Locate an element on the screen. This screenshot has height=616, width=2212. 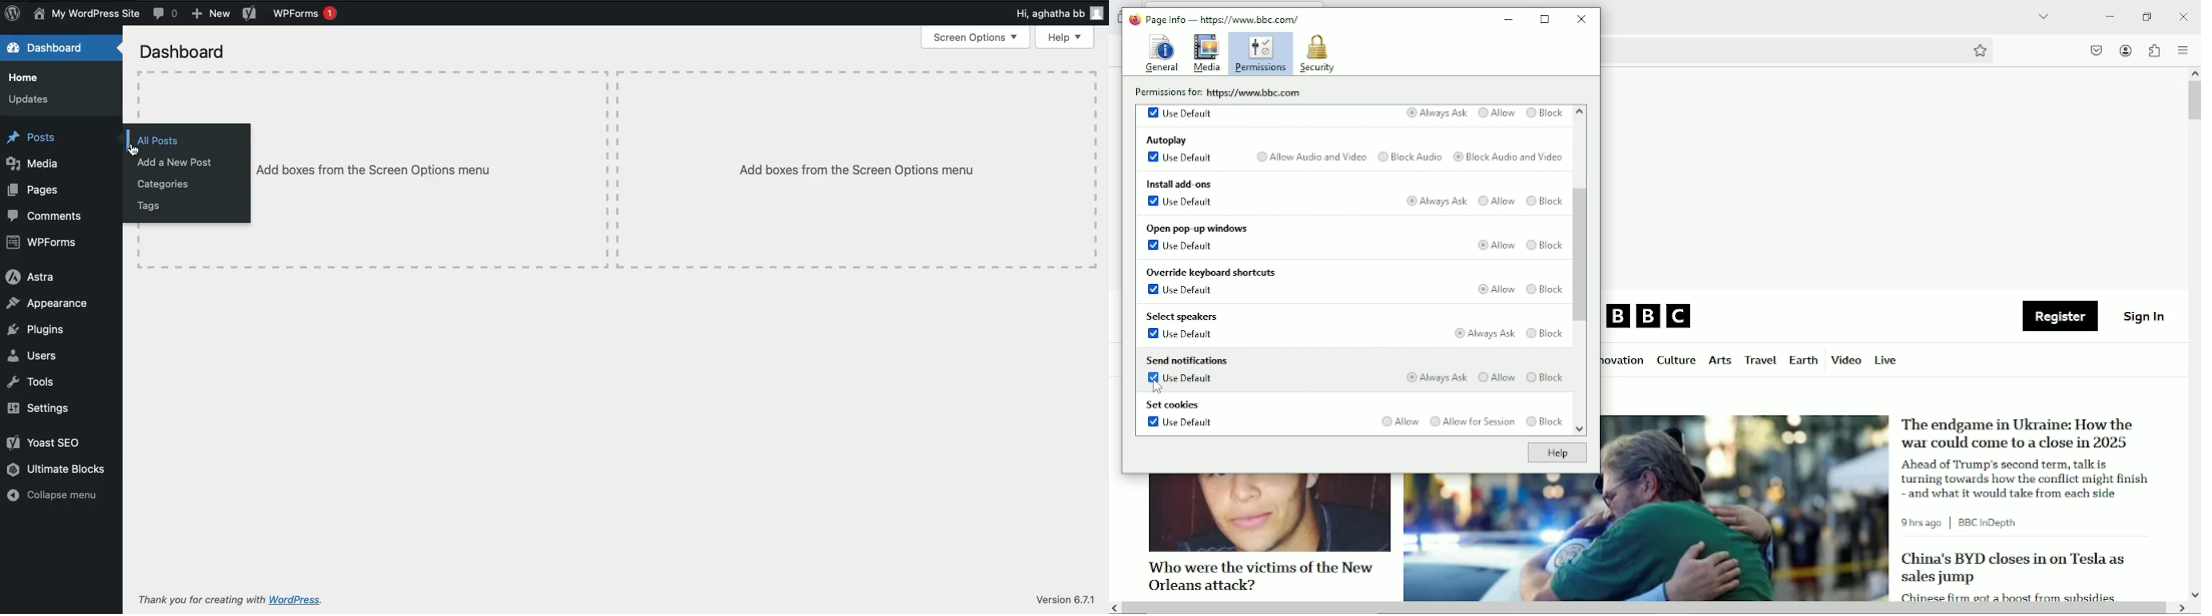
Appearance is located at coordinates (47, 304).